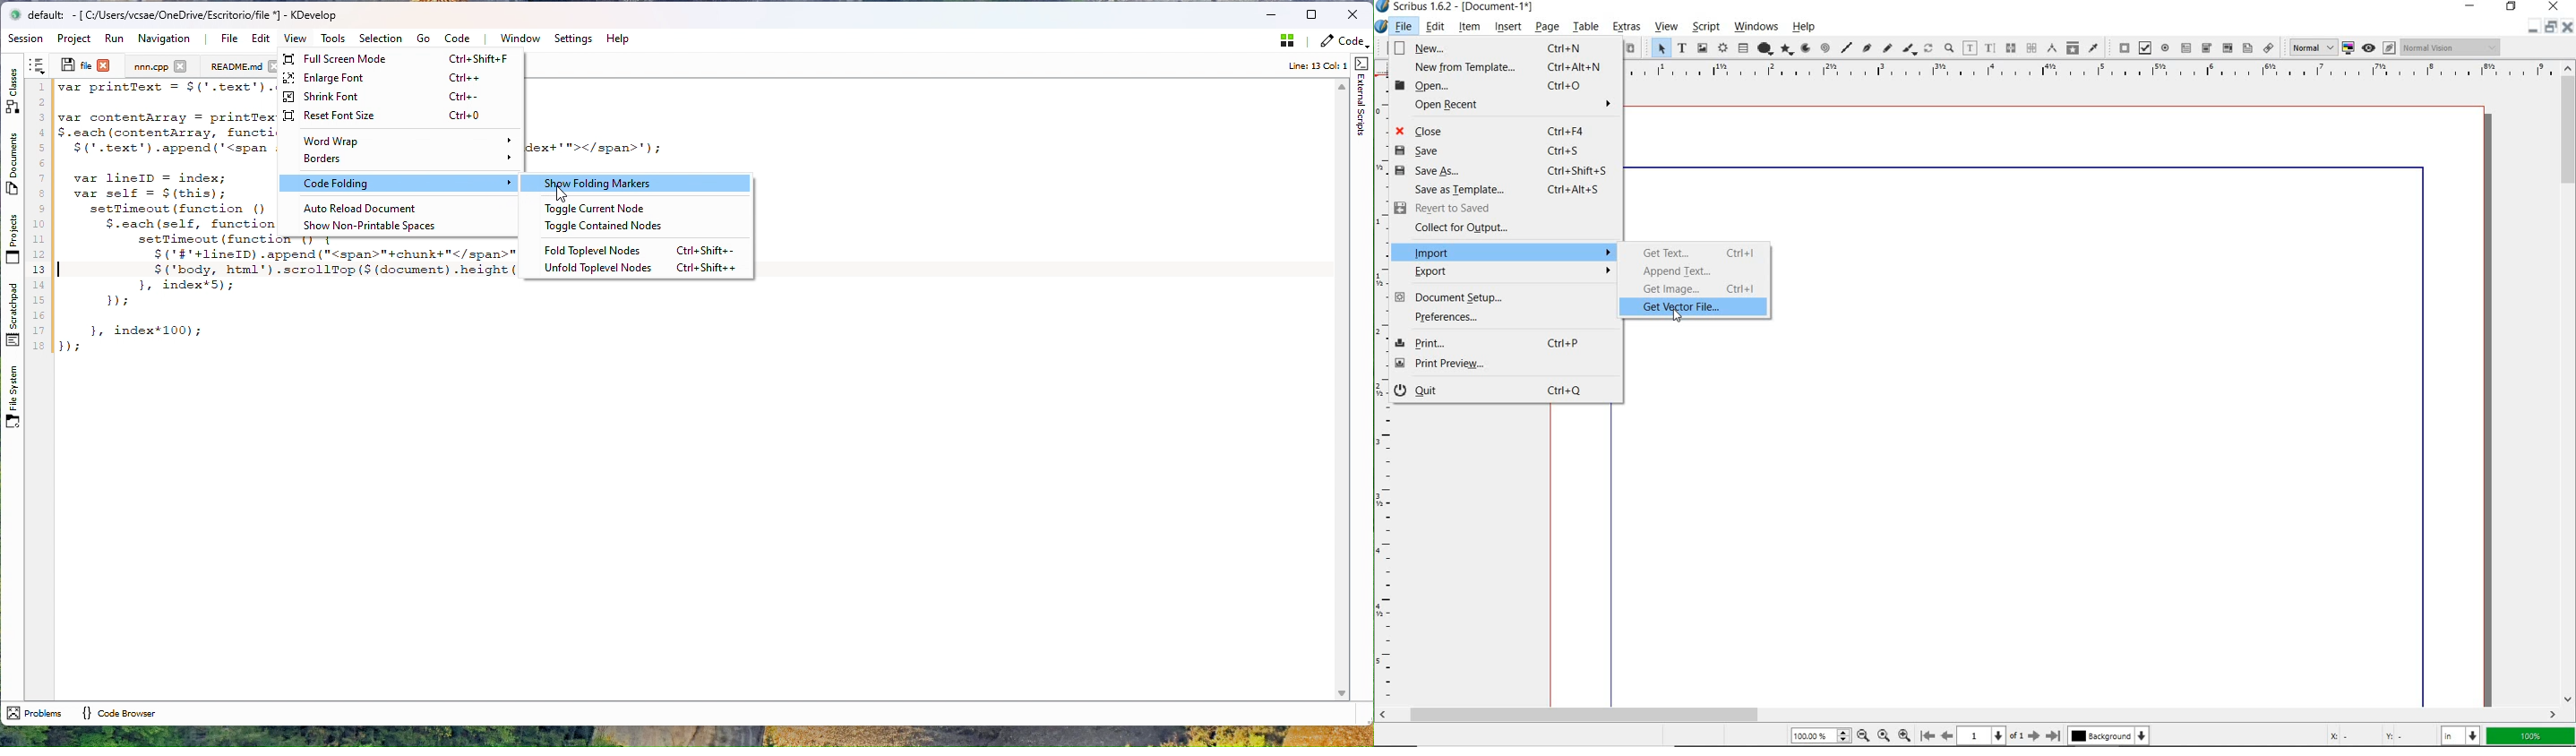  What do you see at coordinates (1503, 170) in the screenshot?
I see `Save as... Ctrl+Shift+S` at bounding box center [1503, 170].